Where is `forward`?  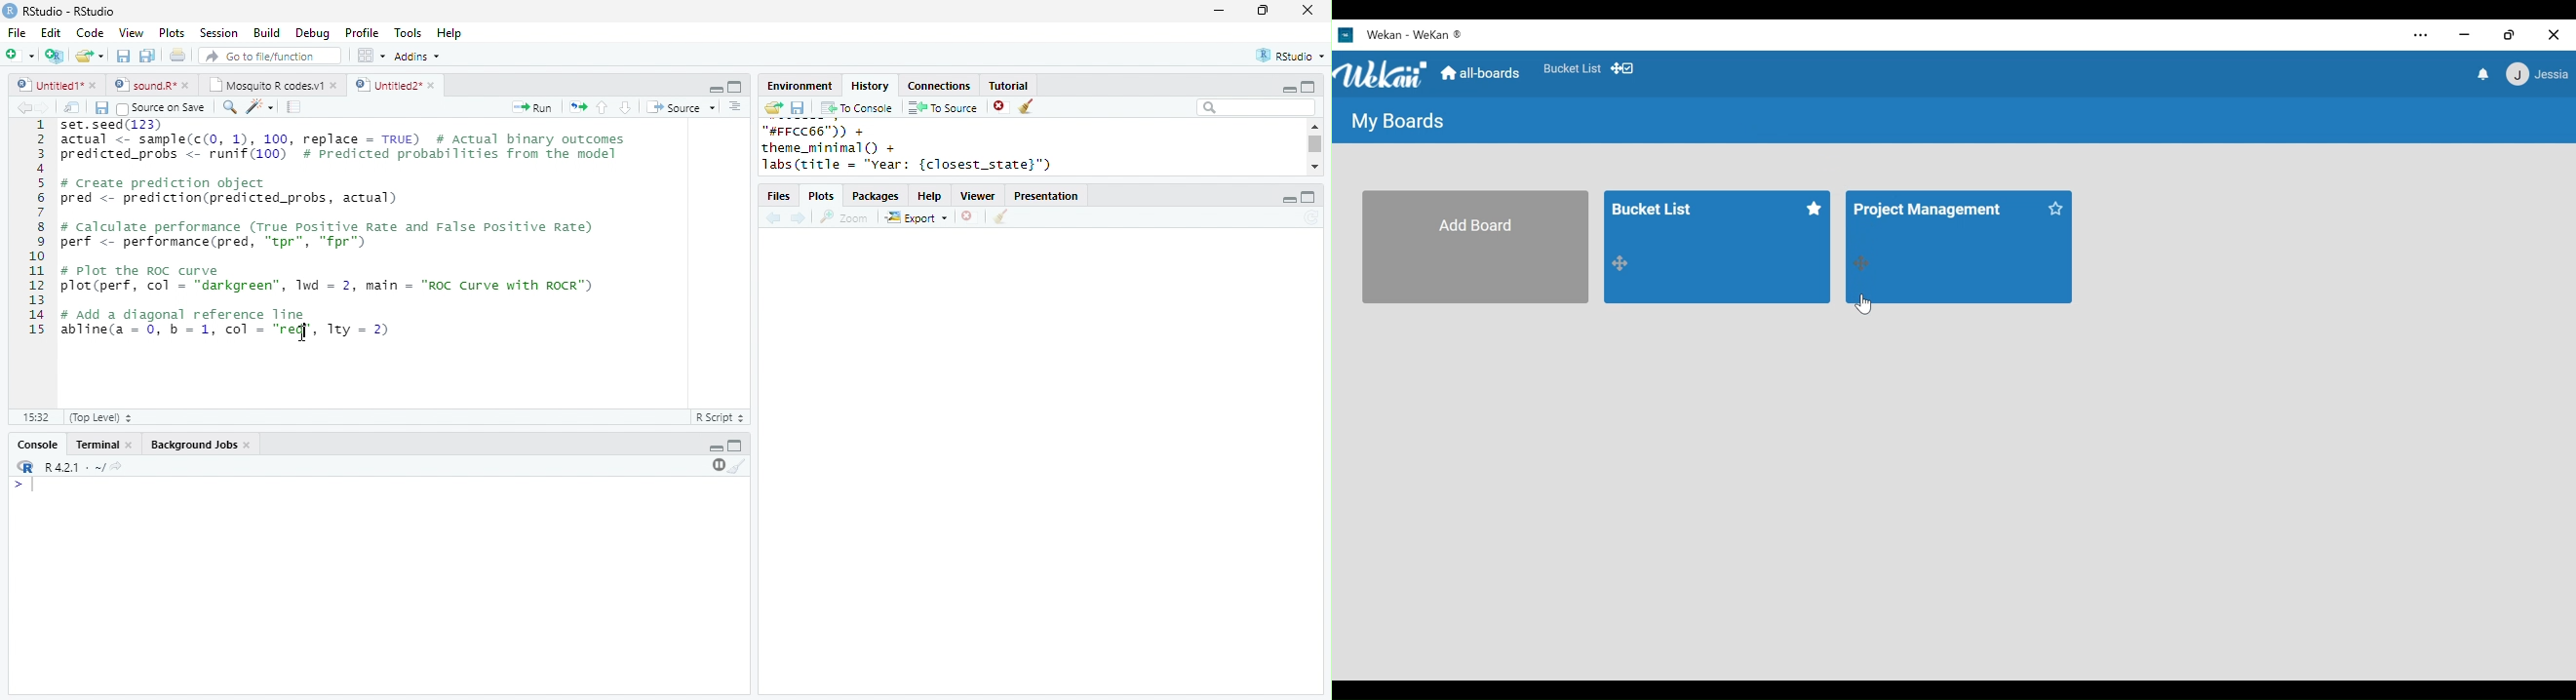
forward is located at coordinates (800, 219).